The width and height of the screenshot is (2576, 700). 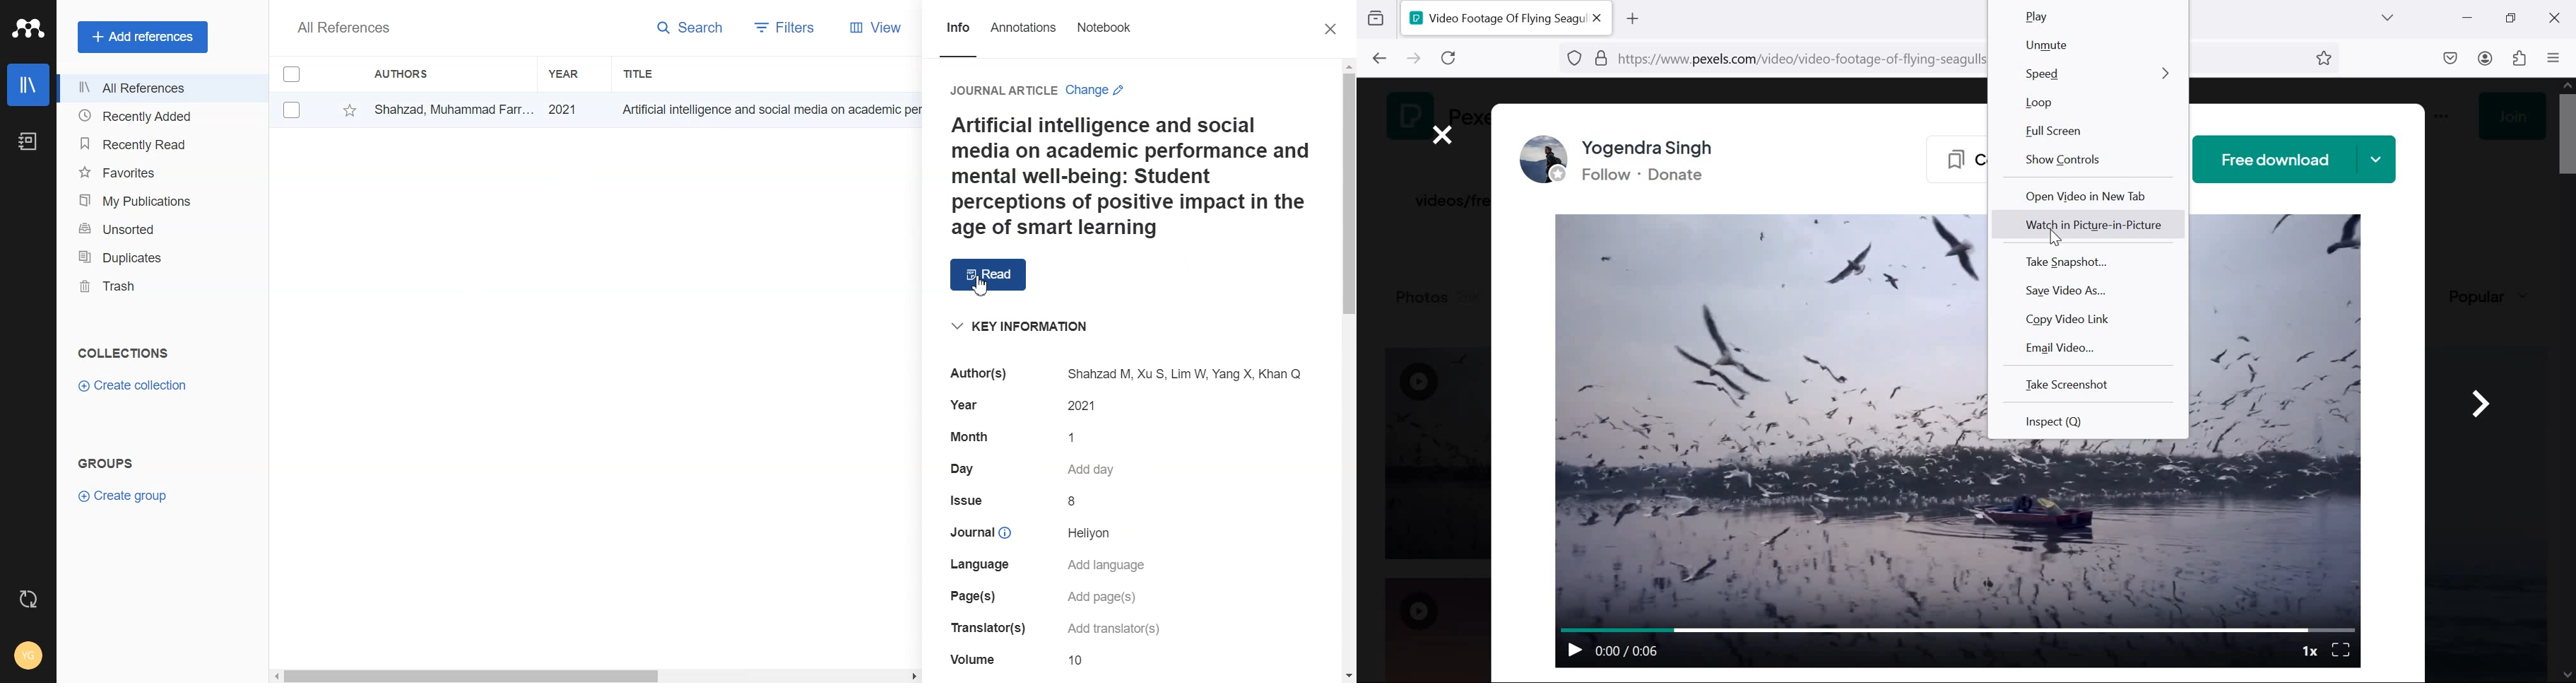 I want to click on Vertical scroll bar, so click(x=1347, y=371).